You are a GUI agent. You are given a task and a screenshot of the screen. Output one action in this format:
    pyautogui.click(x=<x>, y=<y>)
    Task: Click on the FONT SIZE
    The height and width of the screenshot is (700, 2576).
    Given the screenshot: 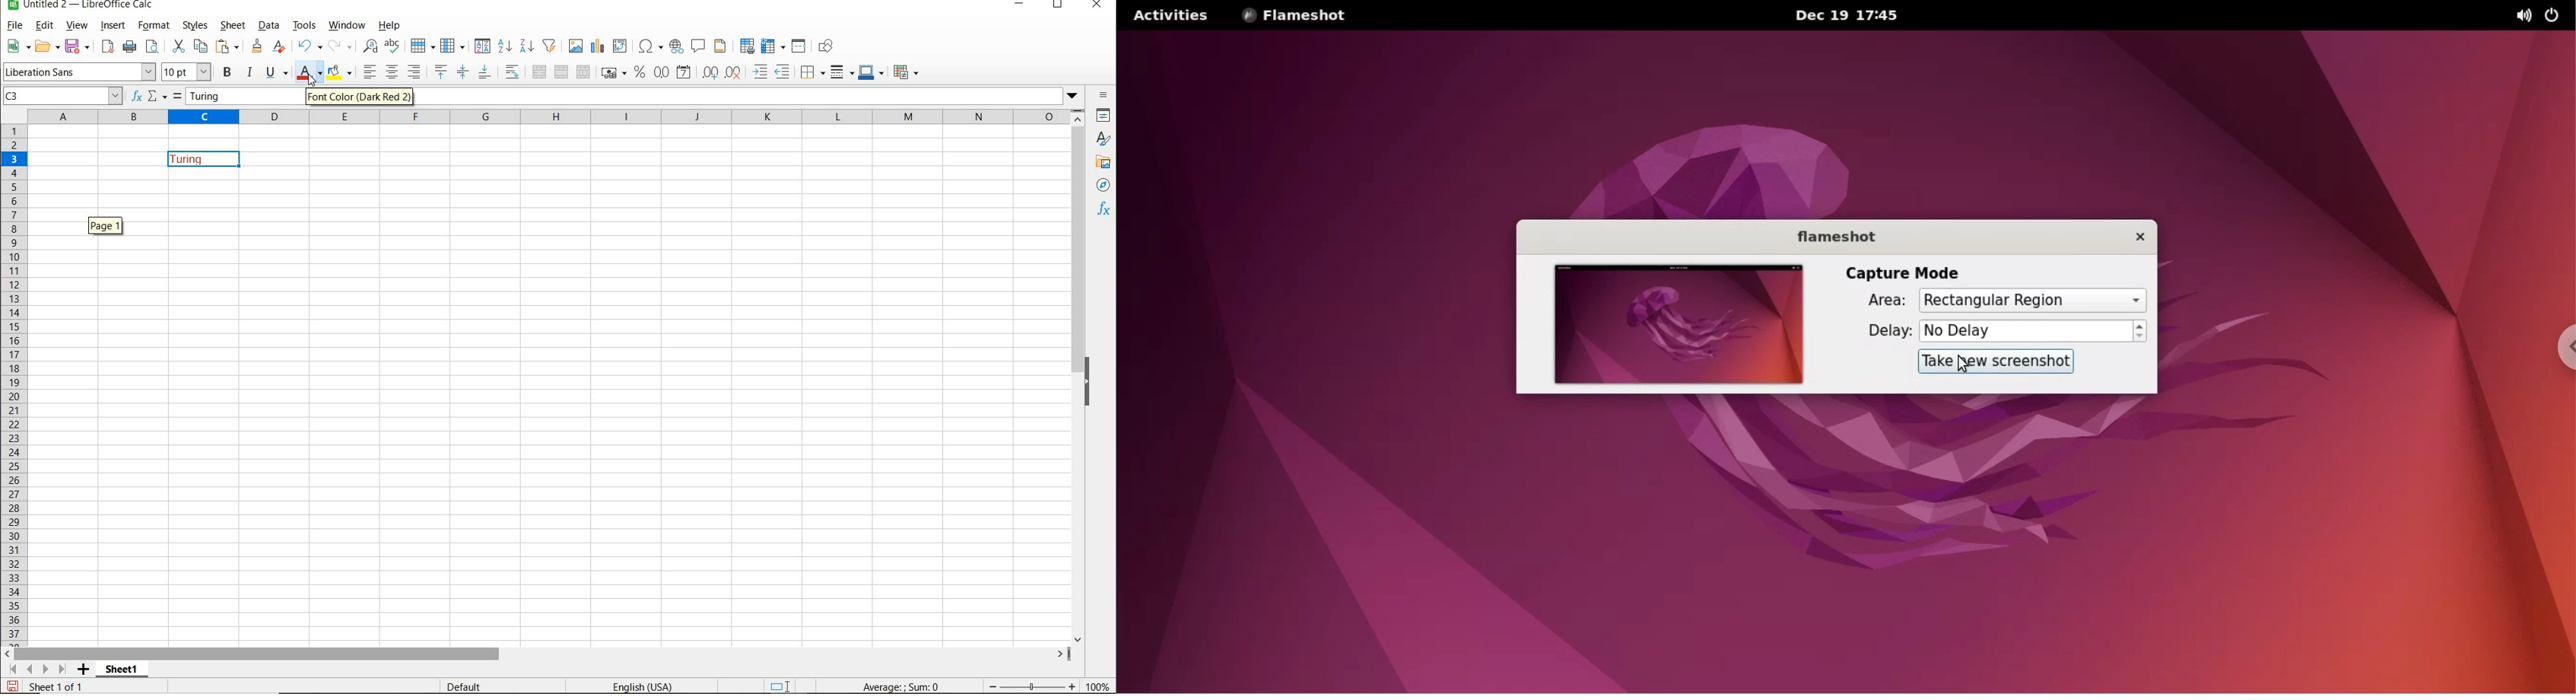 What is the action you would take?
    pyautogui.click(x=187, y=73)
    